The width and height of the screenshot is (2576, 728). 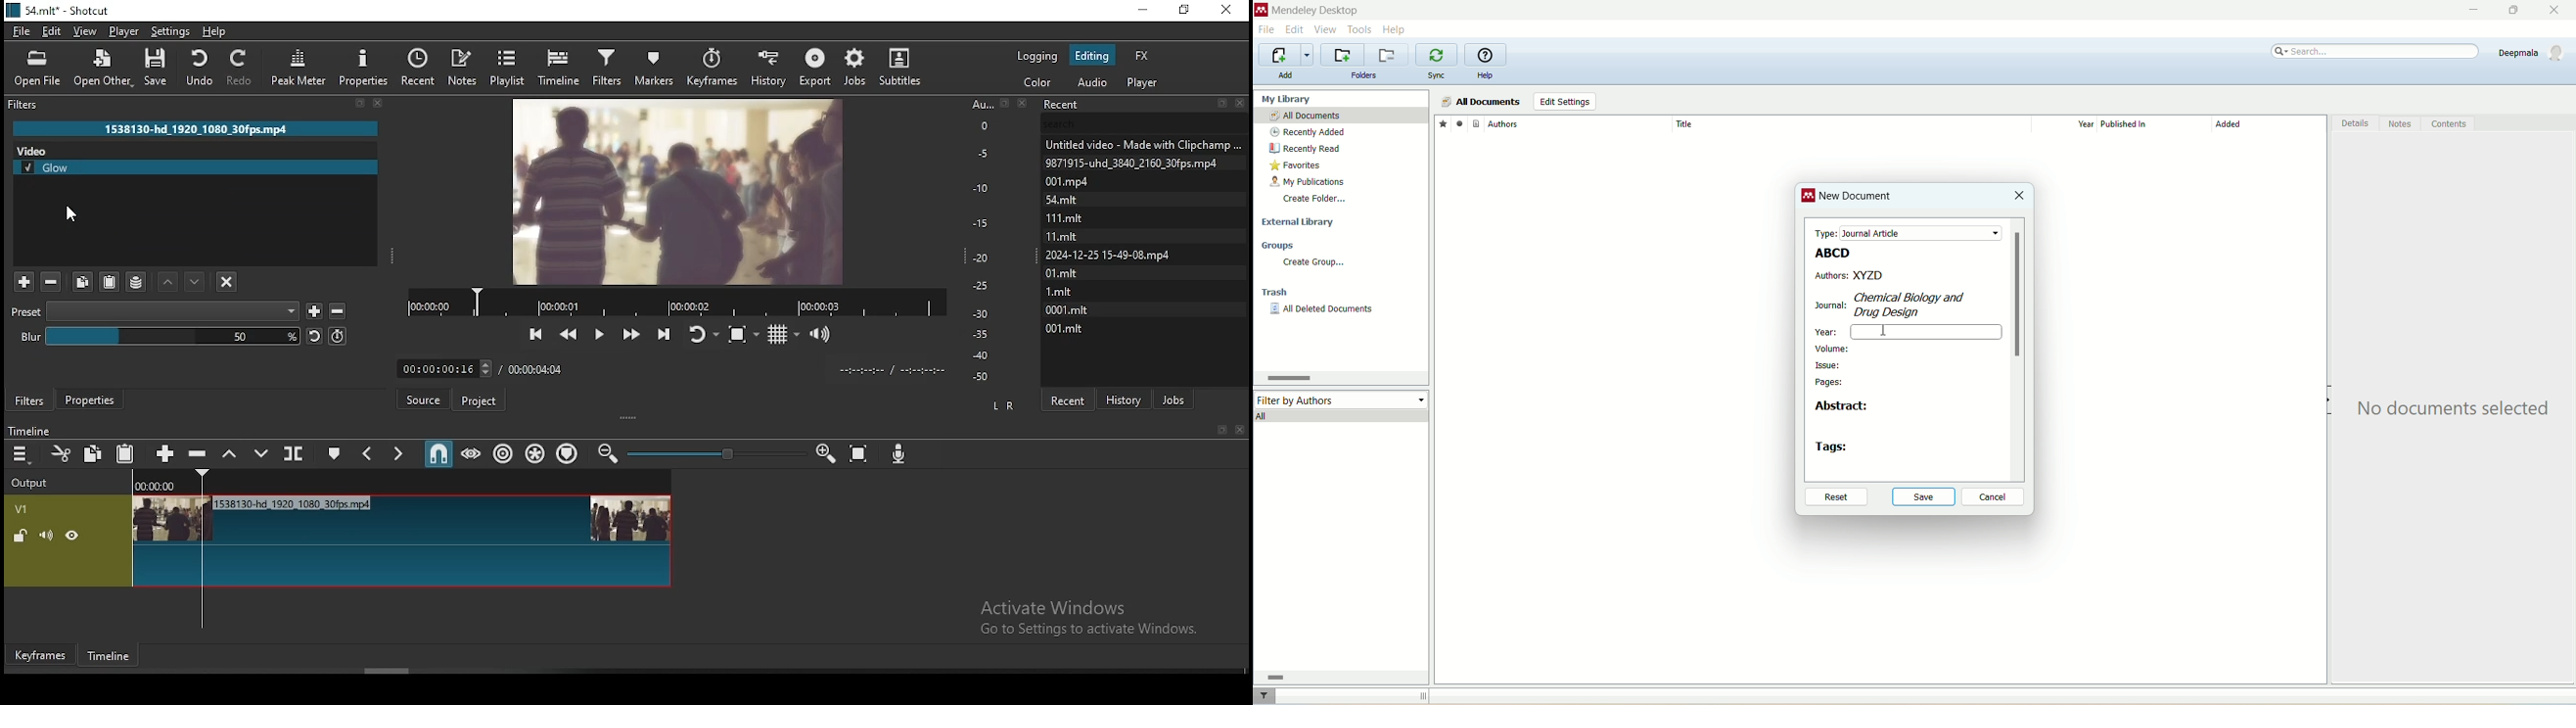 What do you see at coordinates (1338, 677) in the screenshot?
I see `horizontal scroll bar` at bounding box center [1338, 677].